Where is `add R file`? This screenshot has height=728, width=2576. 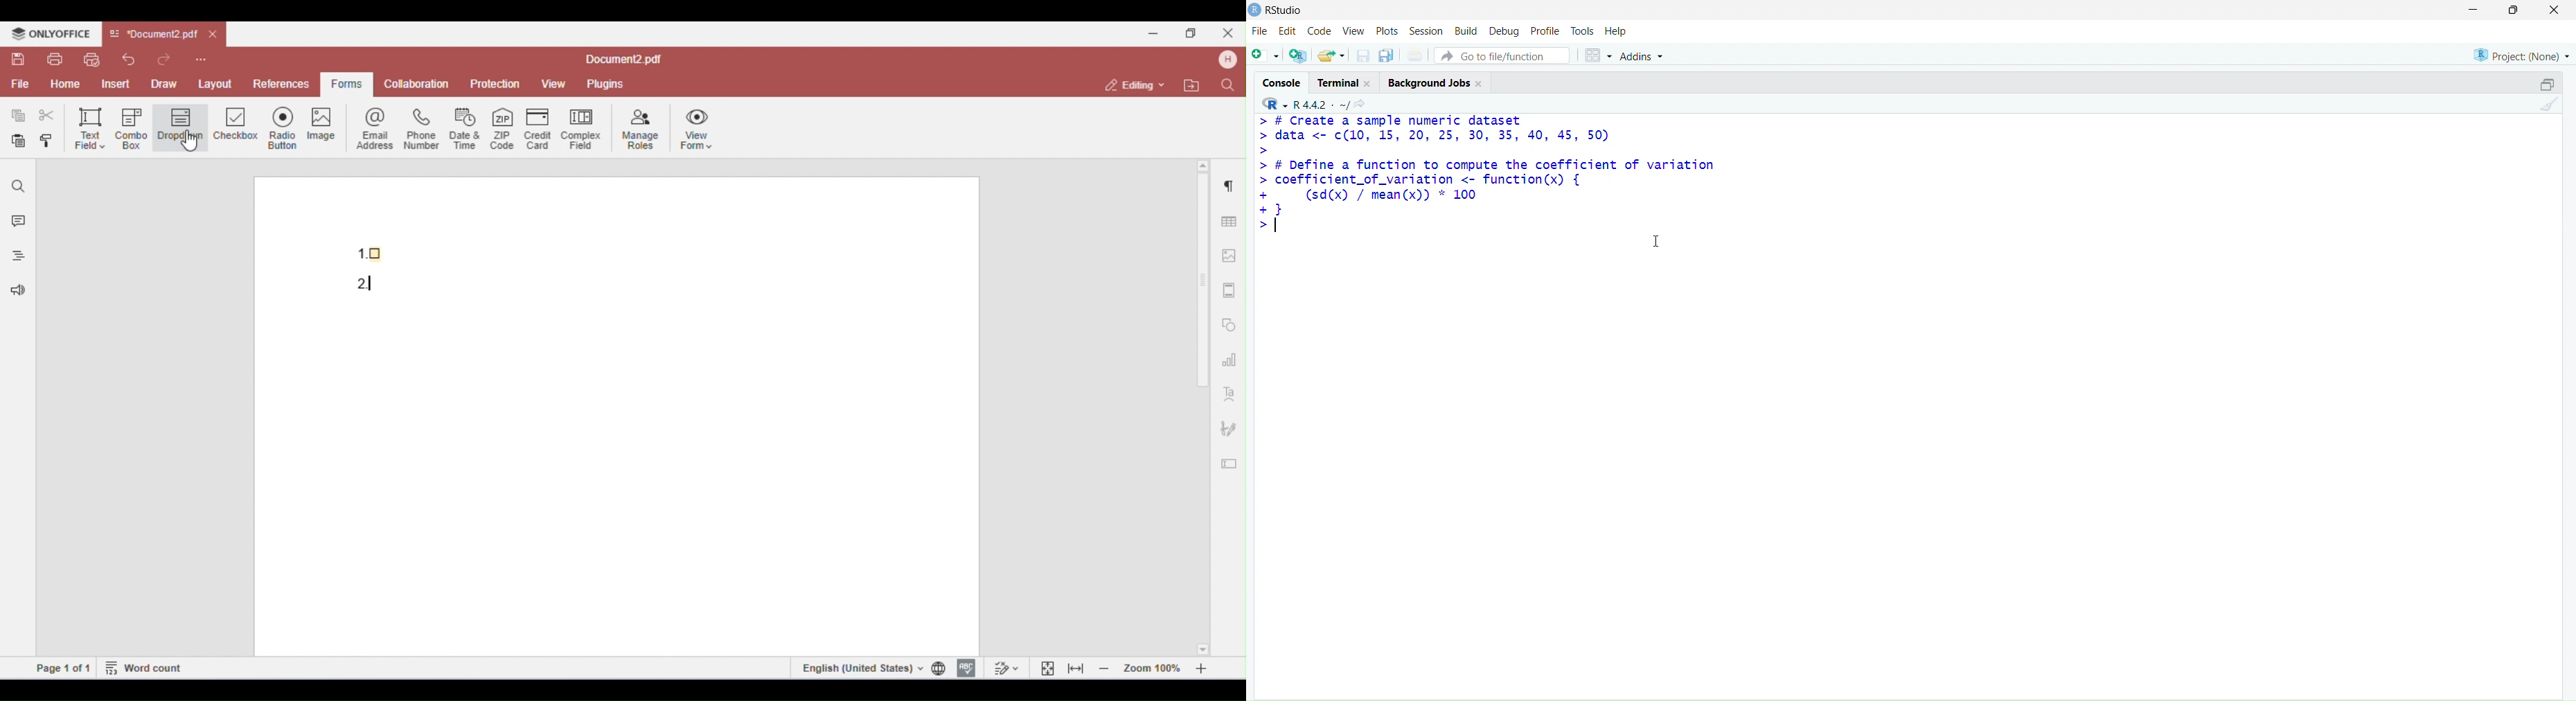
add R file is located at coordinates (1298, 56).